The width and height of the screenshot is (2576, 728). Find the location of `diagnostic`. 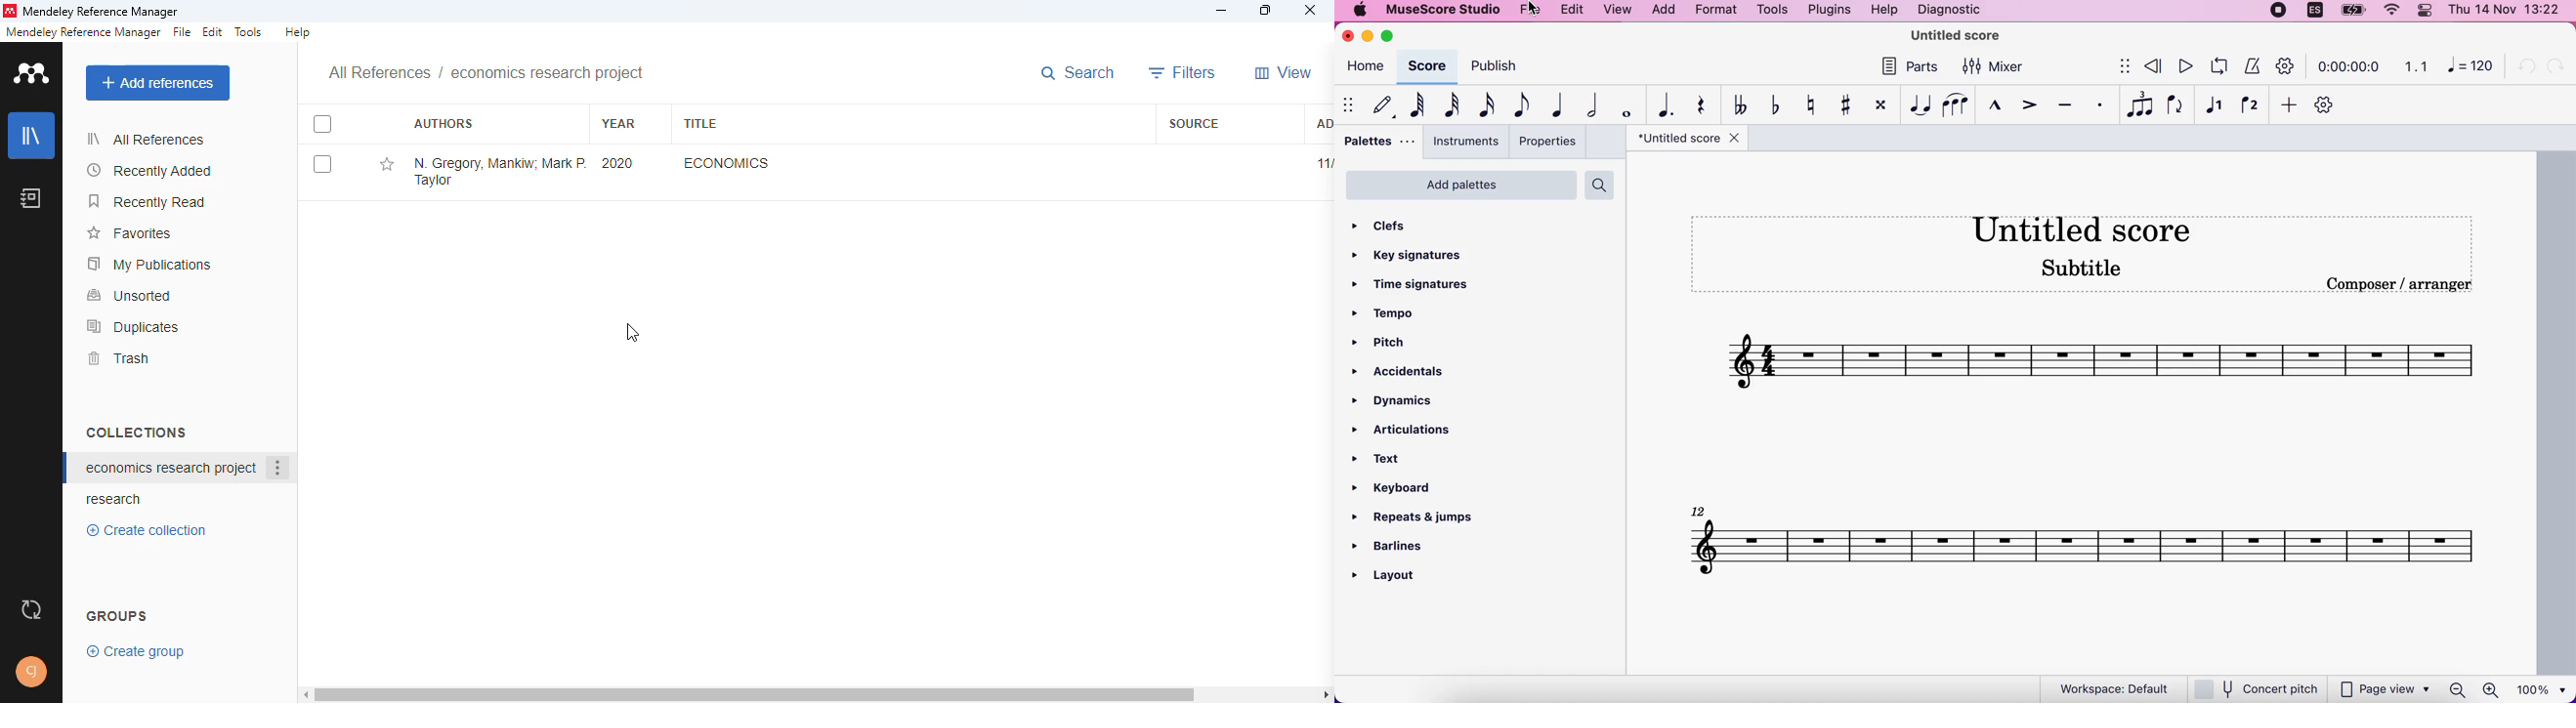

diagnostic is located at coordinates (1951, 8).